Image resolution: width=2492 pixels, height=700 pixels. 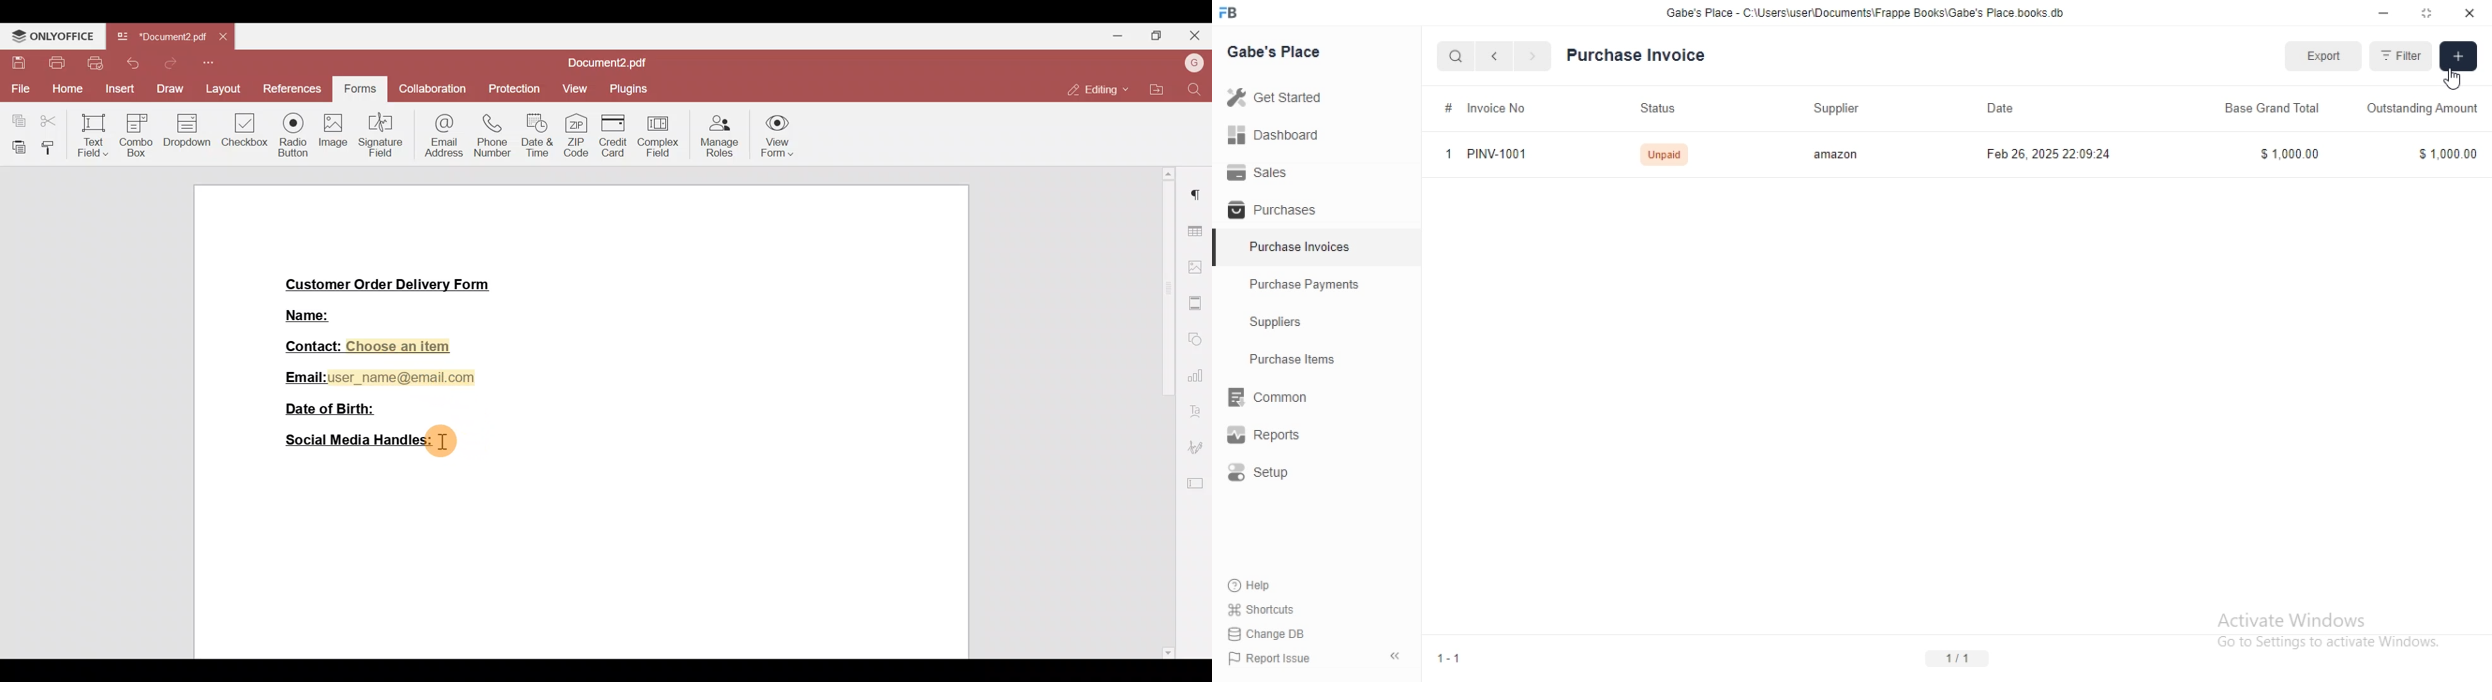 What do you see at coordinates (2427, 13) in the screenshot?
I see `Change dimension` at bounding box center [2427, 13].